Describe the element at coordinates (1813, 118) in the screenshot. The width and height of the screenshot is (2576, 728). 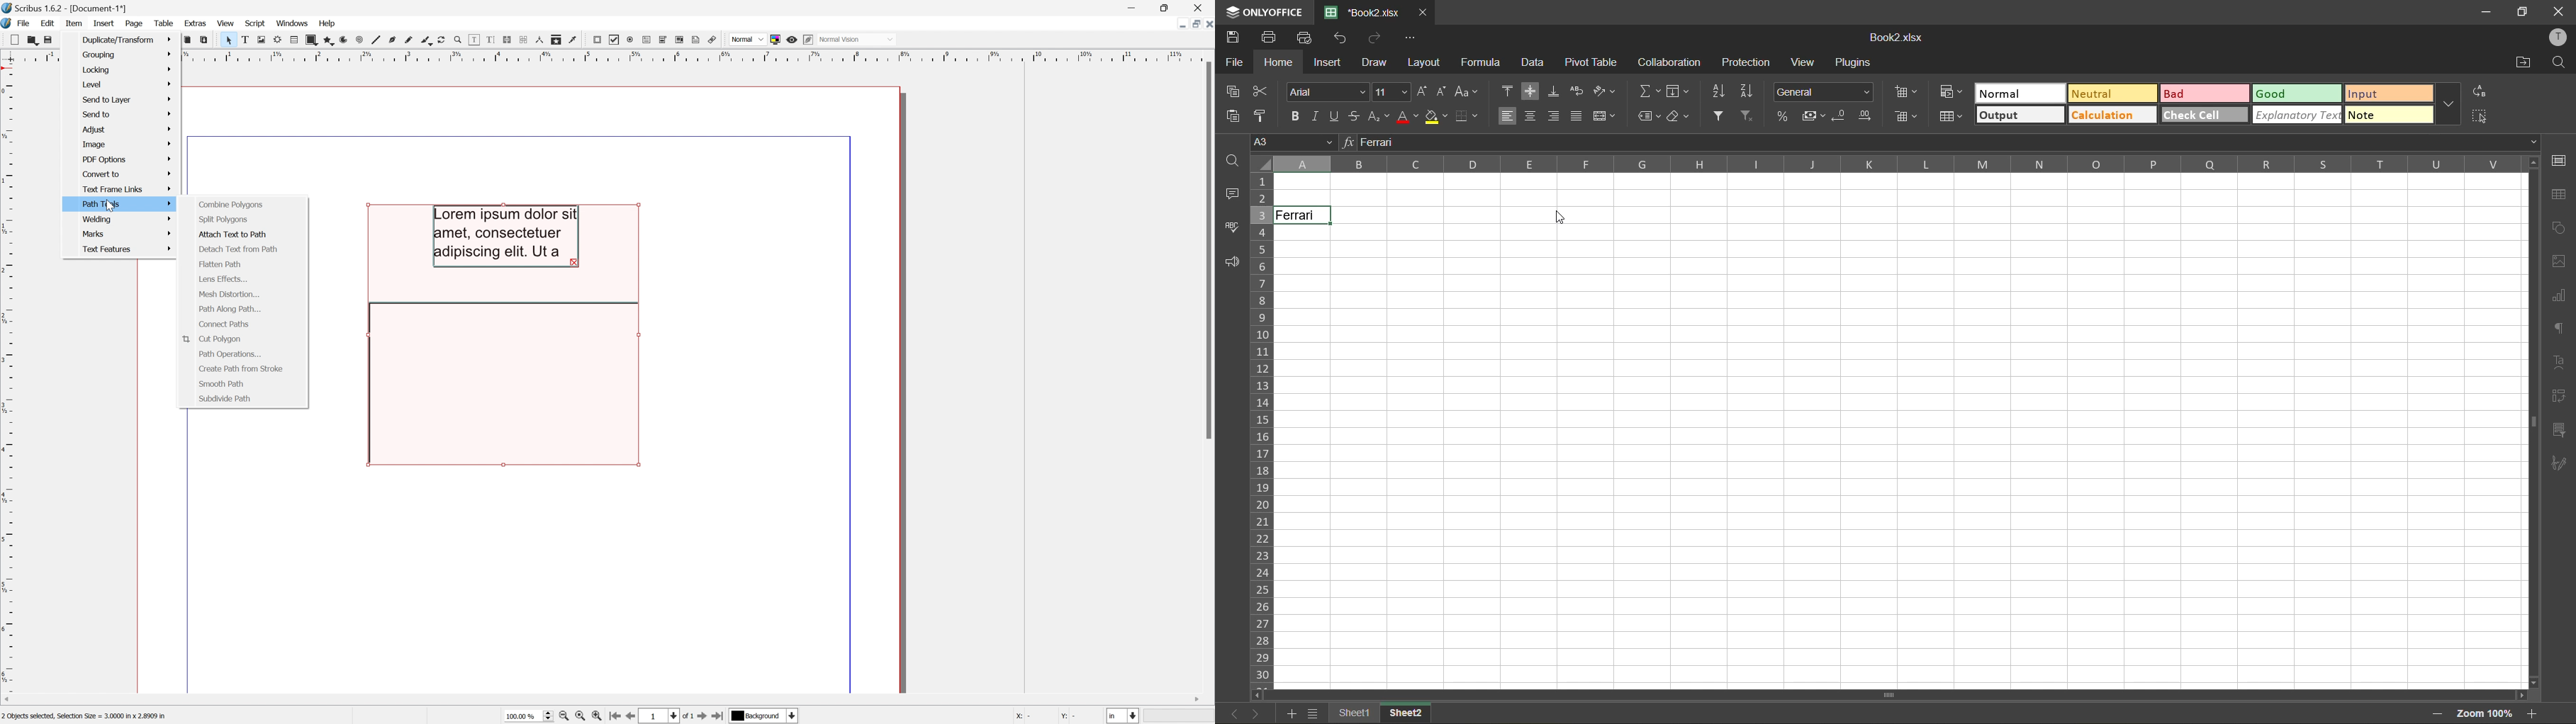
I see `accounting` at that location.